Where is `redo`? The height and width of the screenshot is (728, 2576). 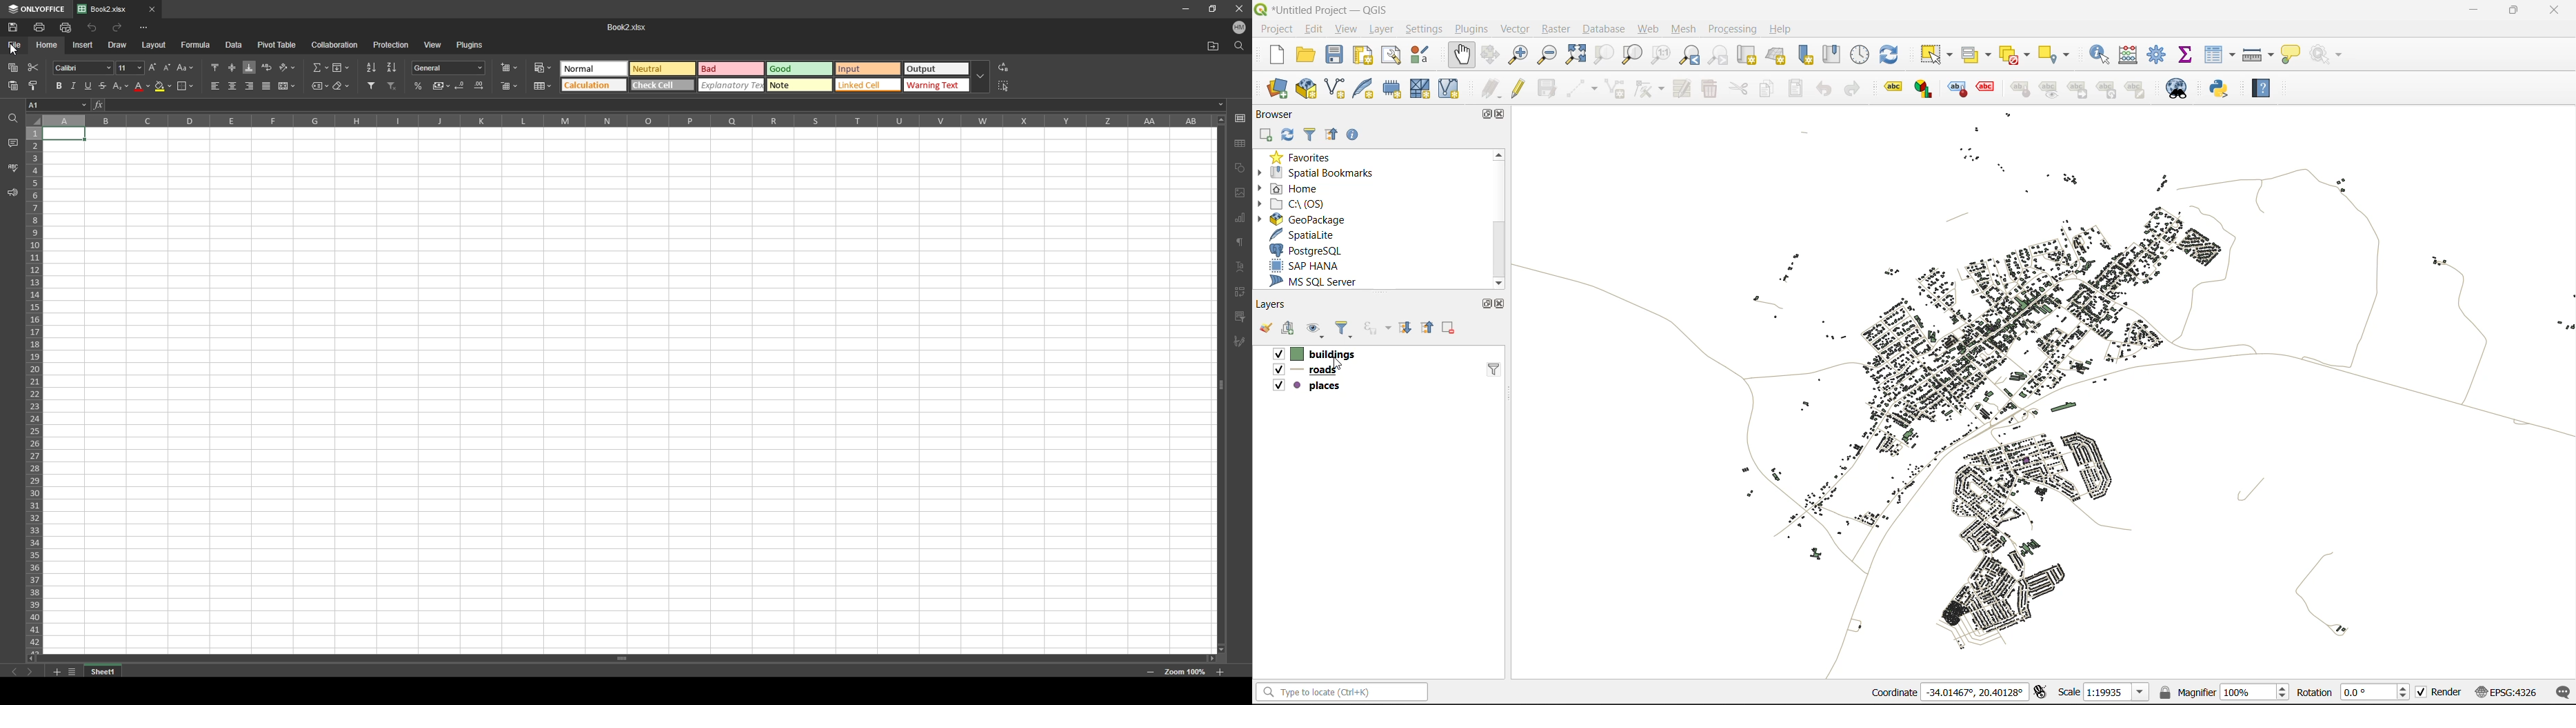 redo is located at coordinates (118, 27).